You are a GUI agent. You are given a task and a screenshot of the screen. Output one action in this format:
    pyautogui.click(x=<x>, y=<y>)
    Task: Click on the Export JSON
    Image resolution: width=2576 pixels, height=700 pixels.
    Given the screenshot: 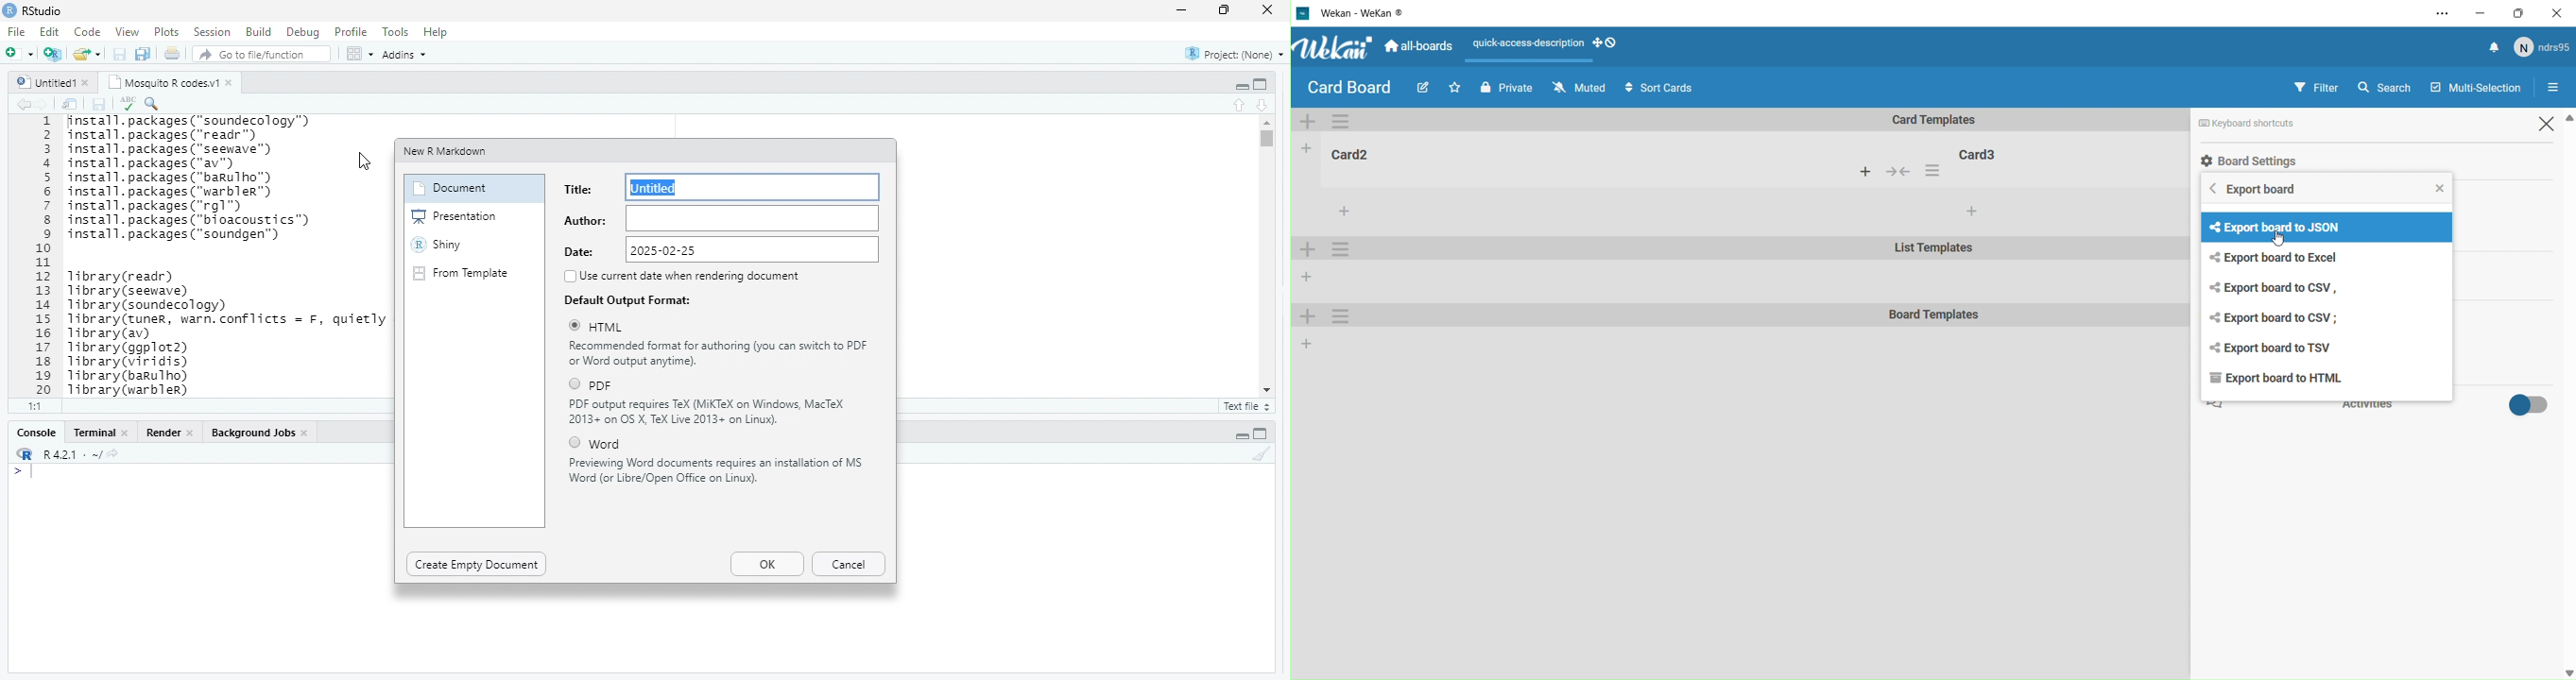 What is the action you would take?
    pyautogui.click(x=2272, y=227)
    